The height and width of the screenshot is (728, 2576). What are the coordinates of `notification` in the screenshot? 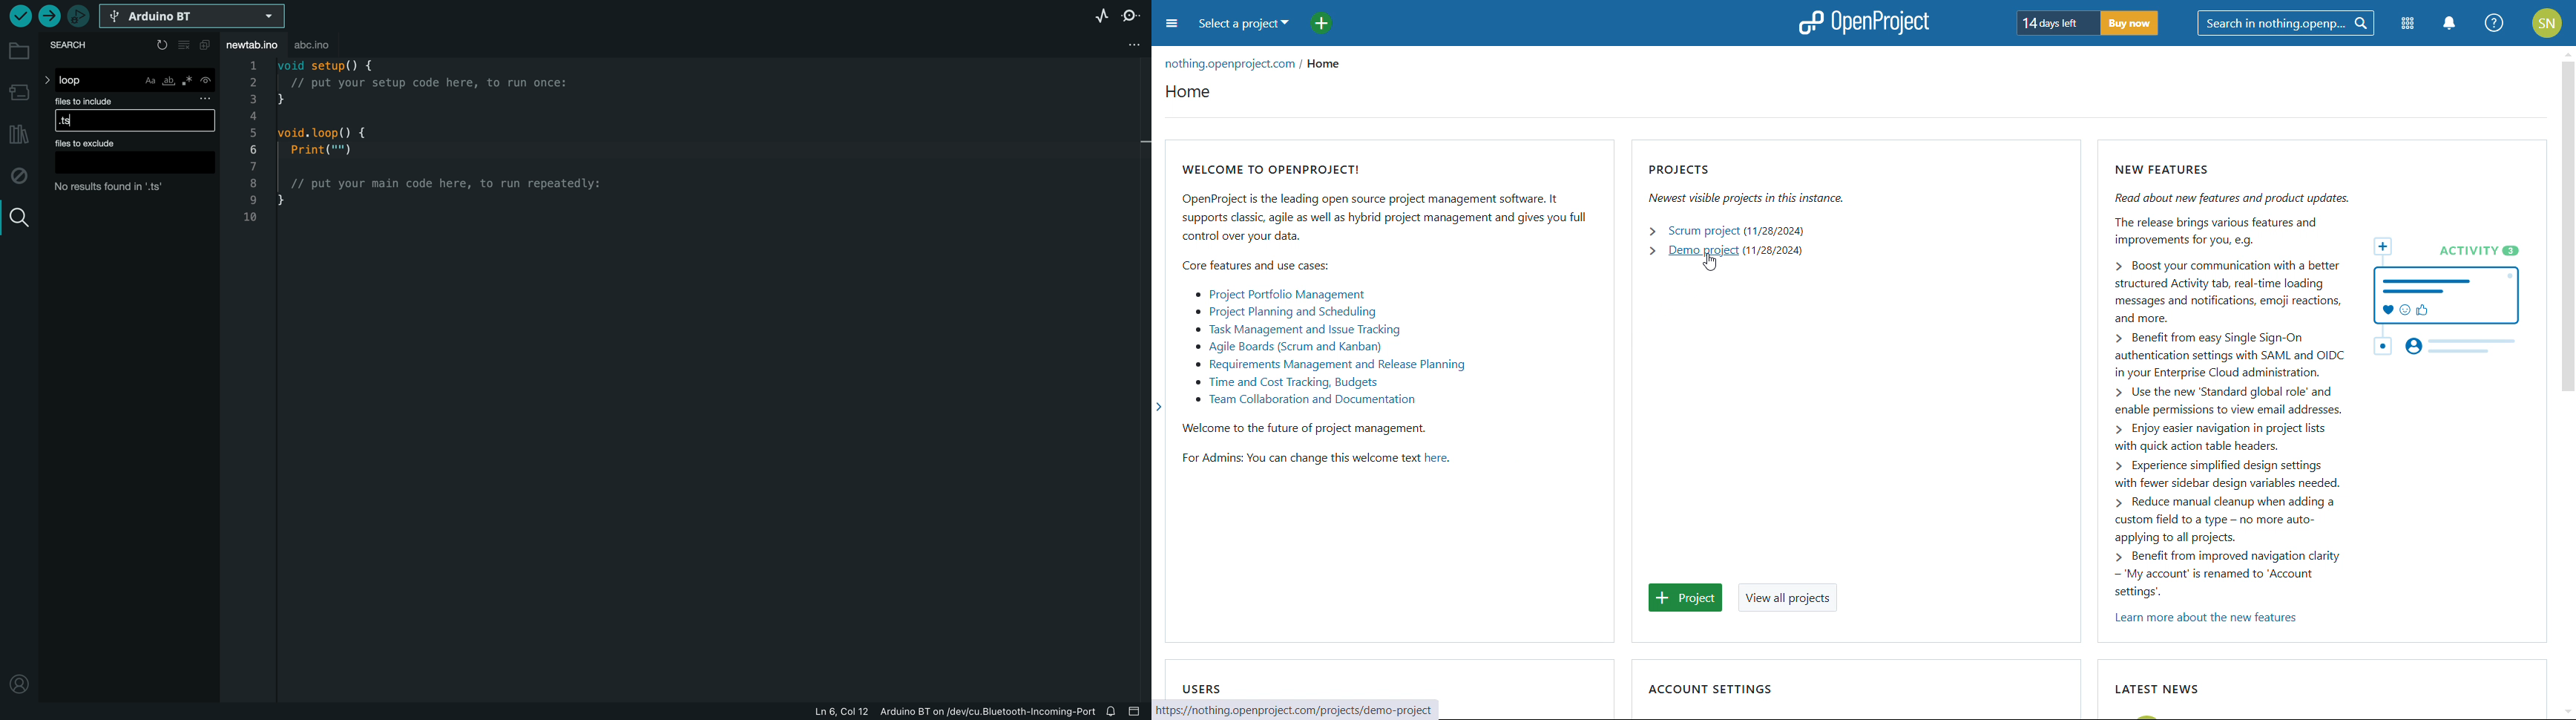 It's located at (1112, 711).